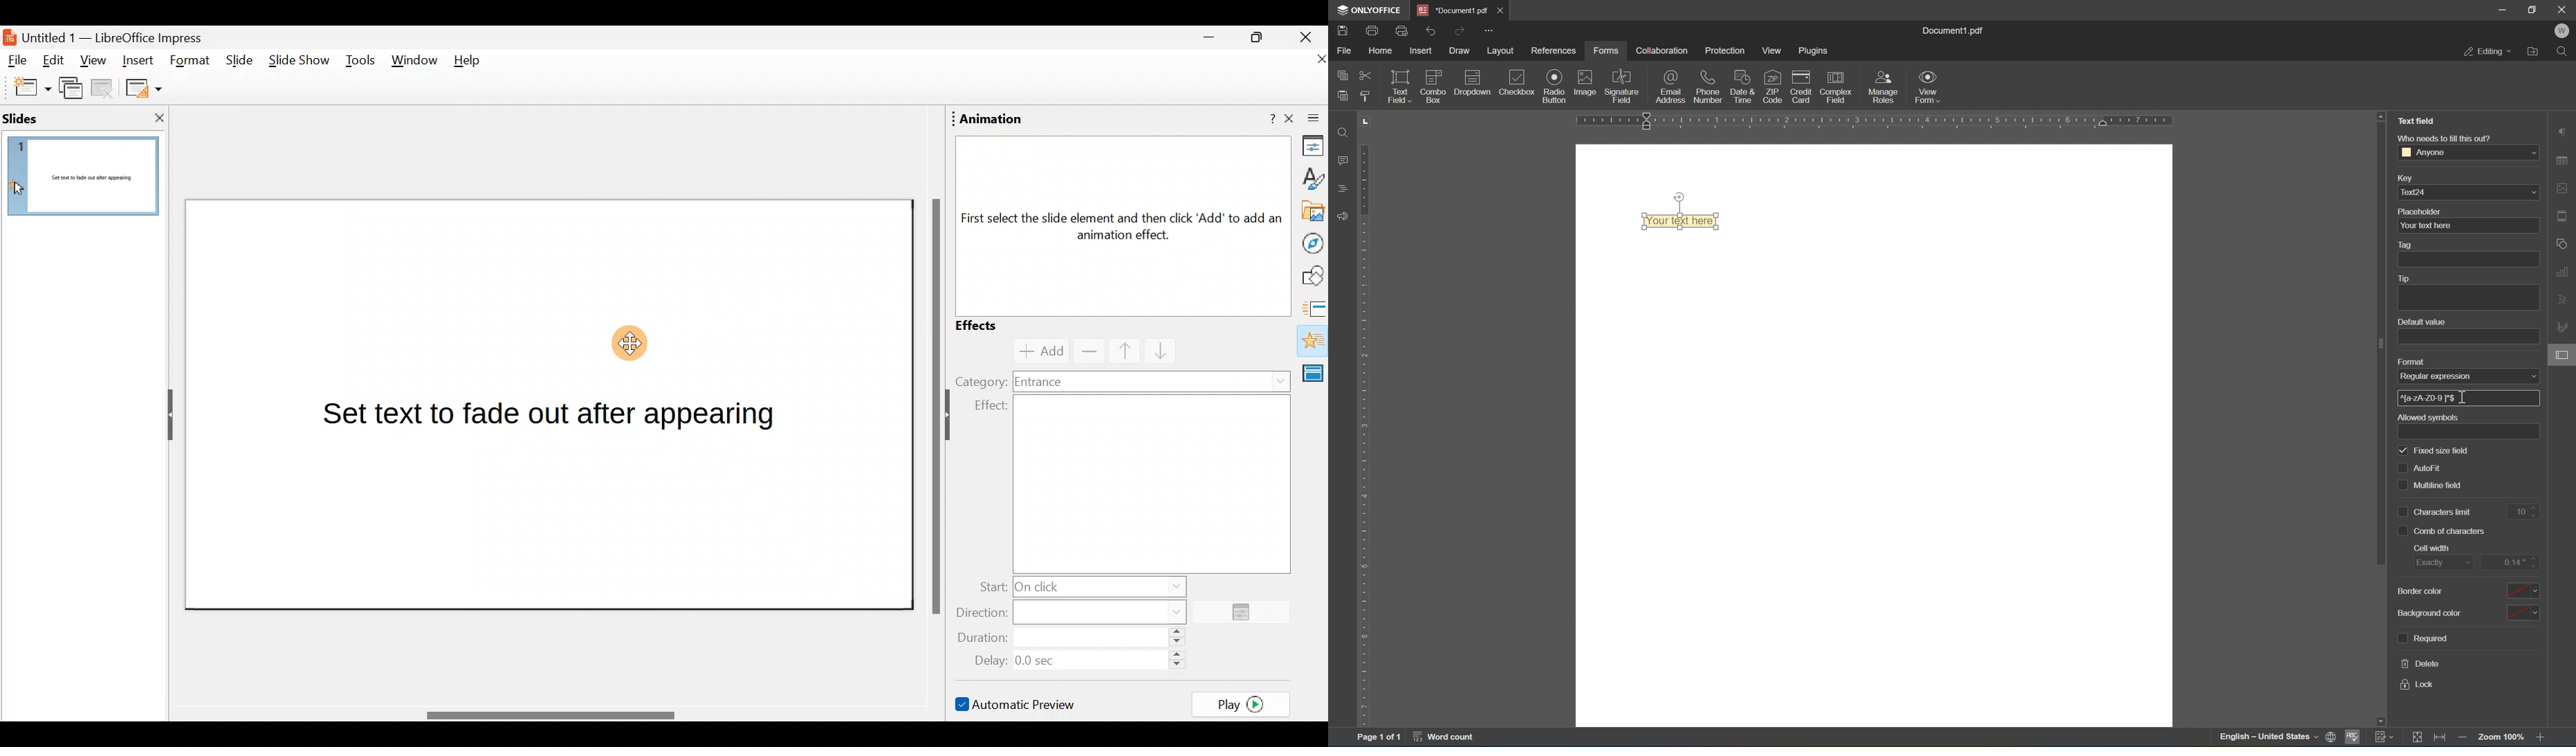 This screenshot has height=756, width=2576. I want to click on ruler, so click(1876, 122).